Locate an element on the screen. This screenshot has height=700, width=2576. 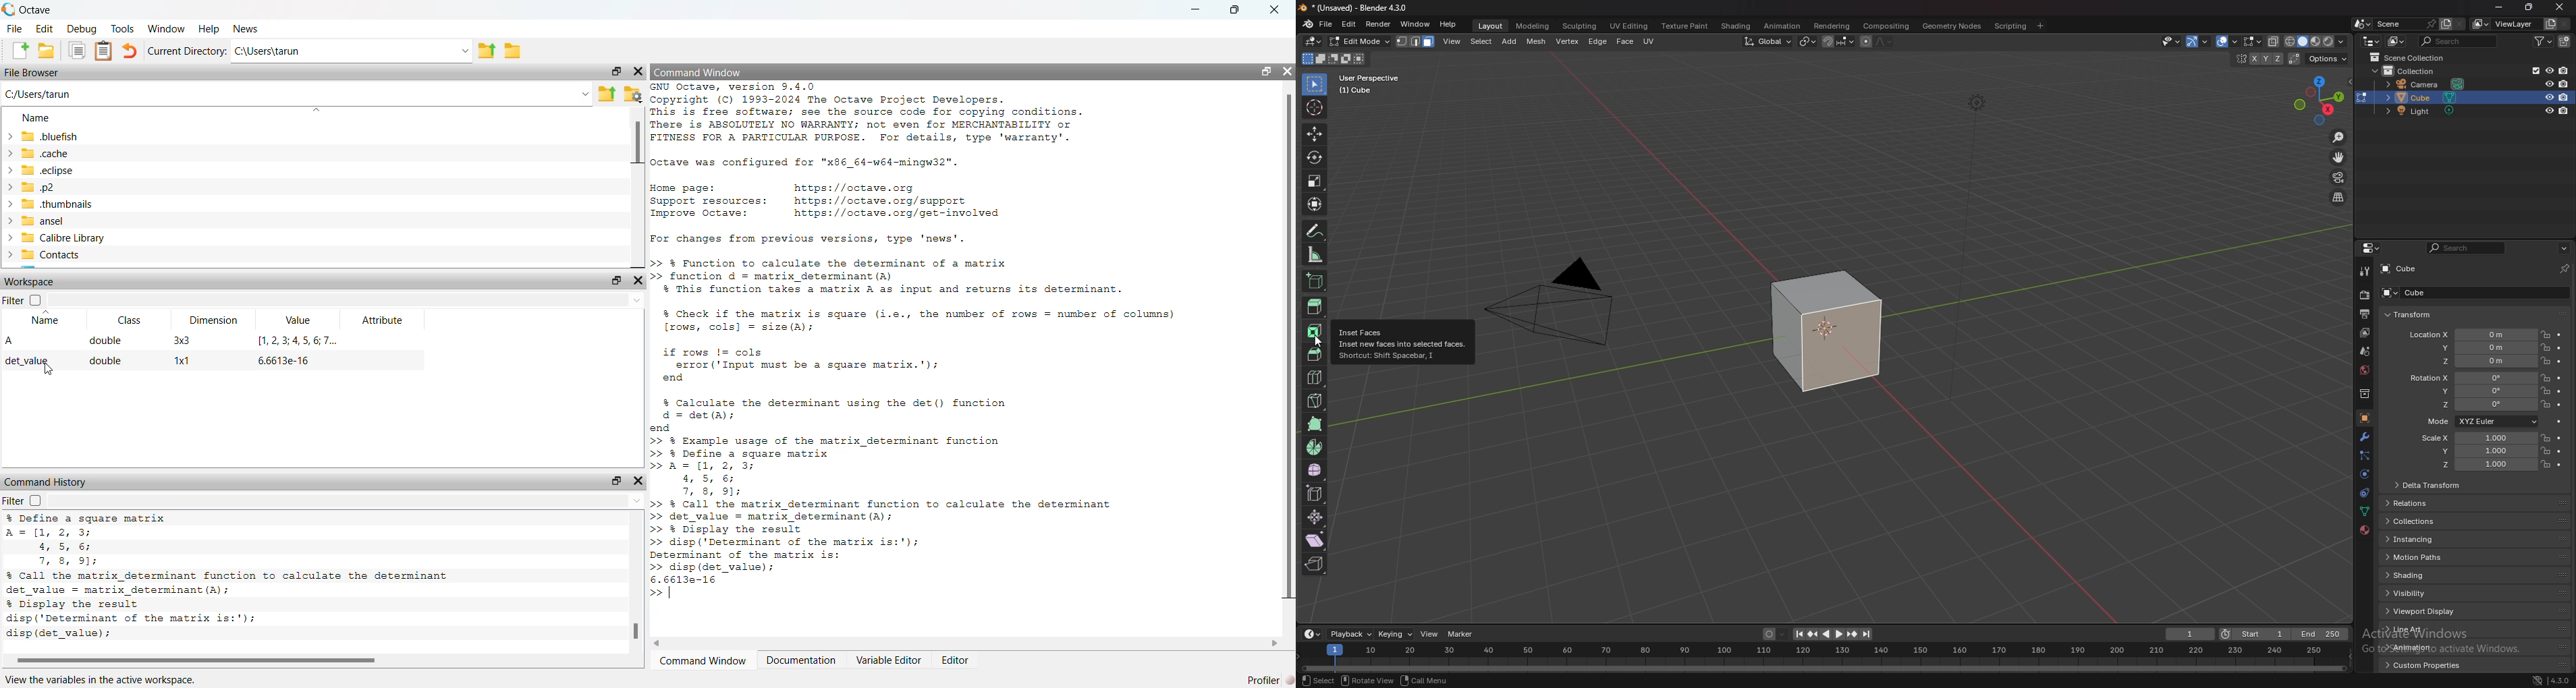
 1,2,3,4,6,7... is located at coordinates (294, 341).